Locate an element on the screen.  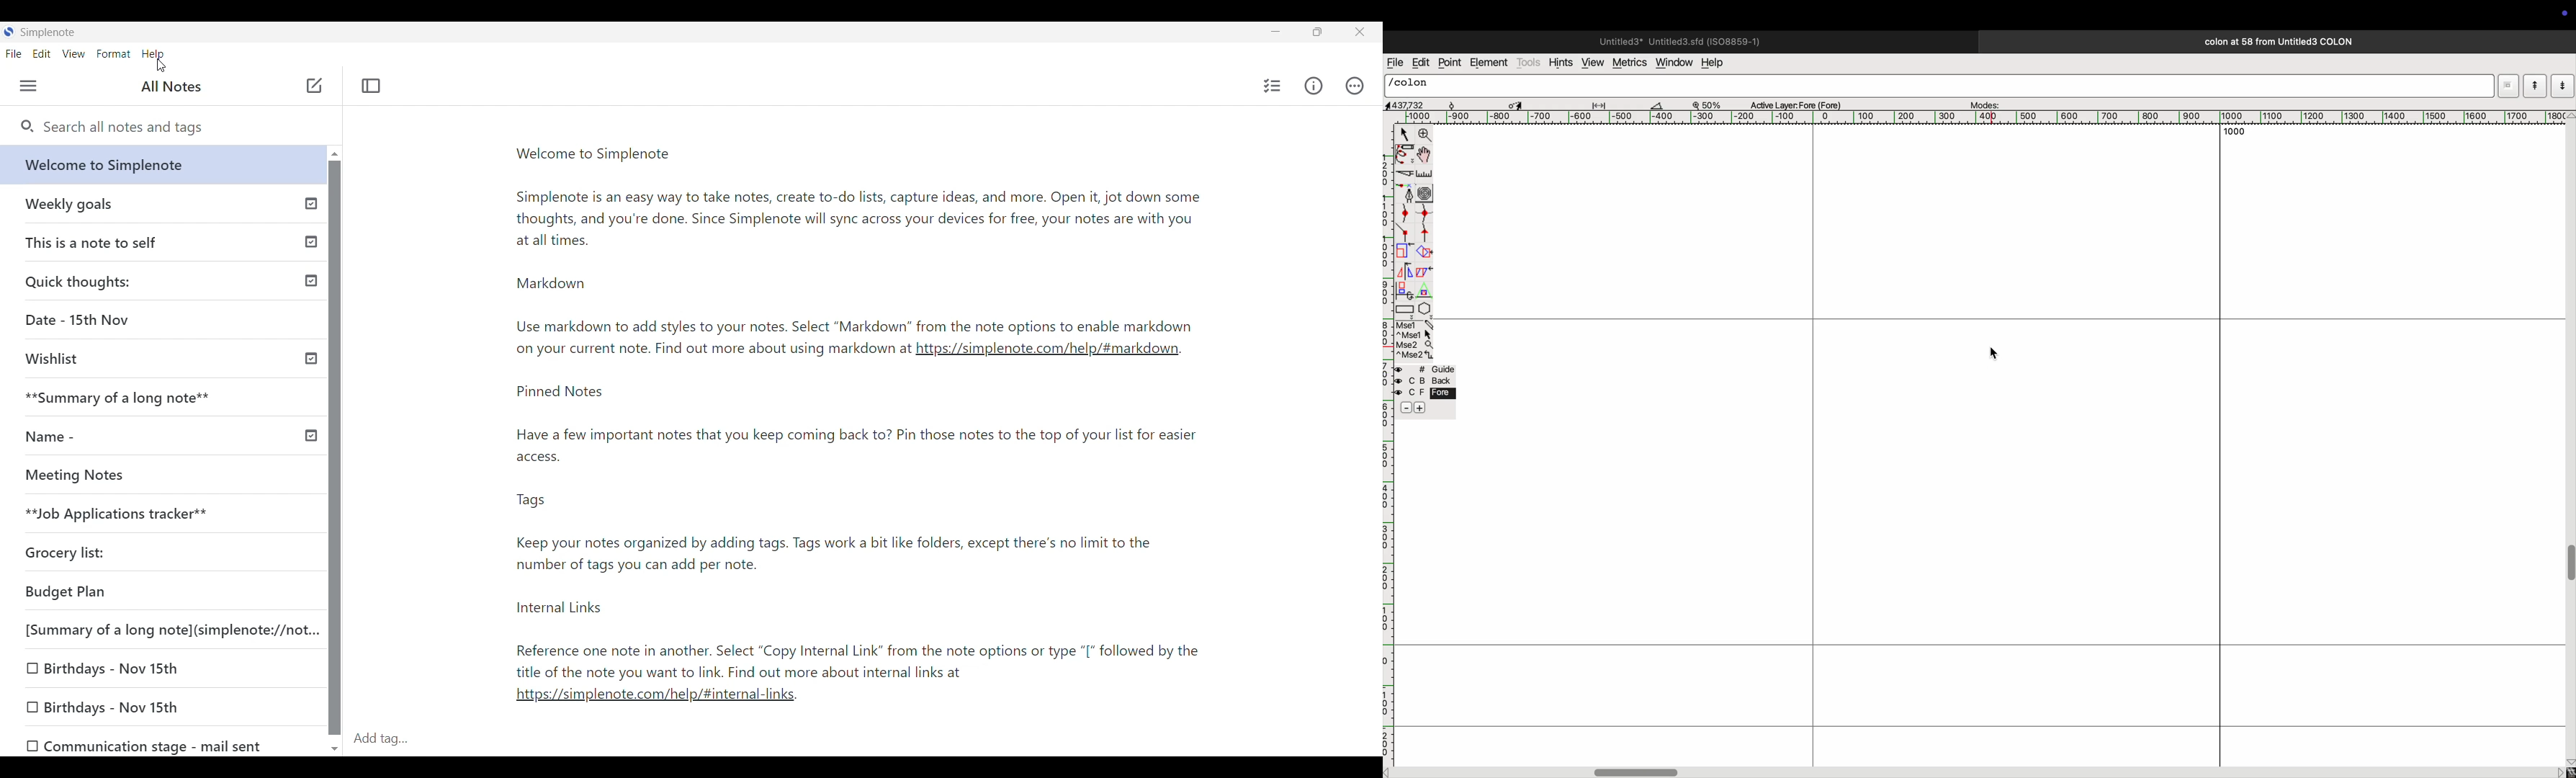
toggler is located at coordinates (1636, 772).